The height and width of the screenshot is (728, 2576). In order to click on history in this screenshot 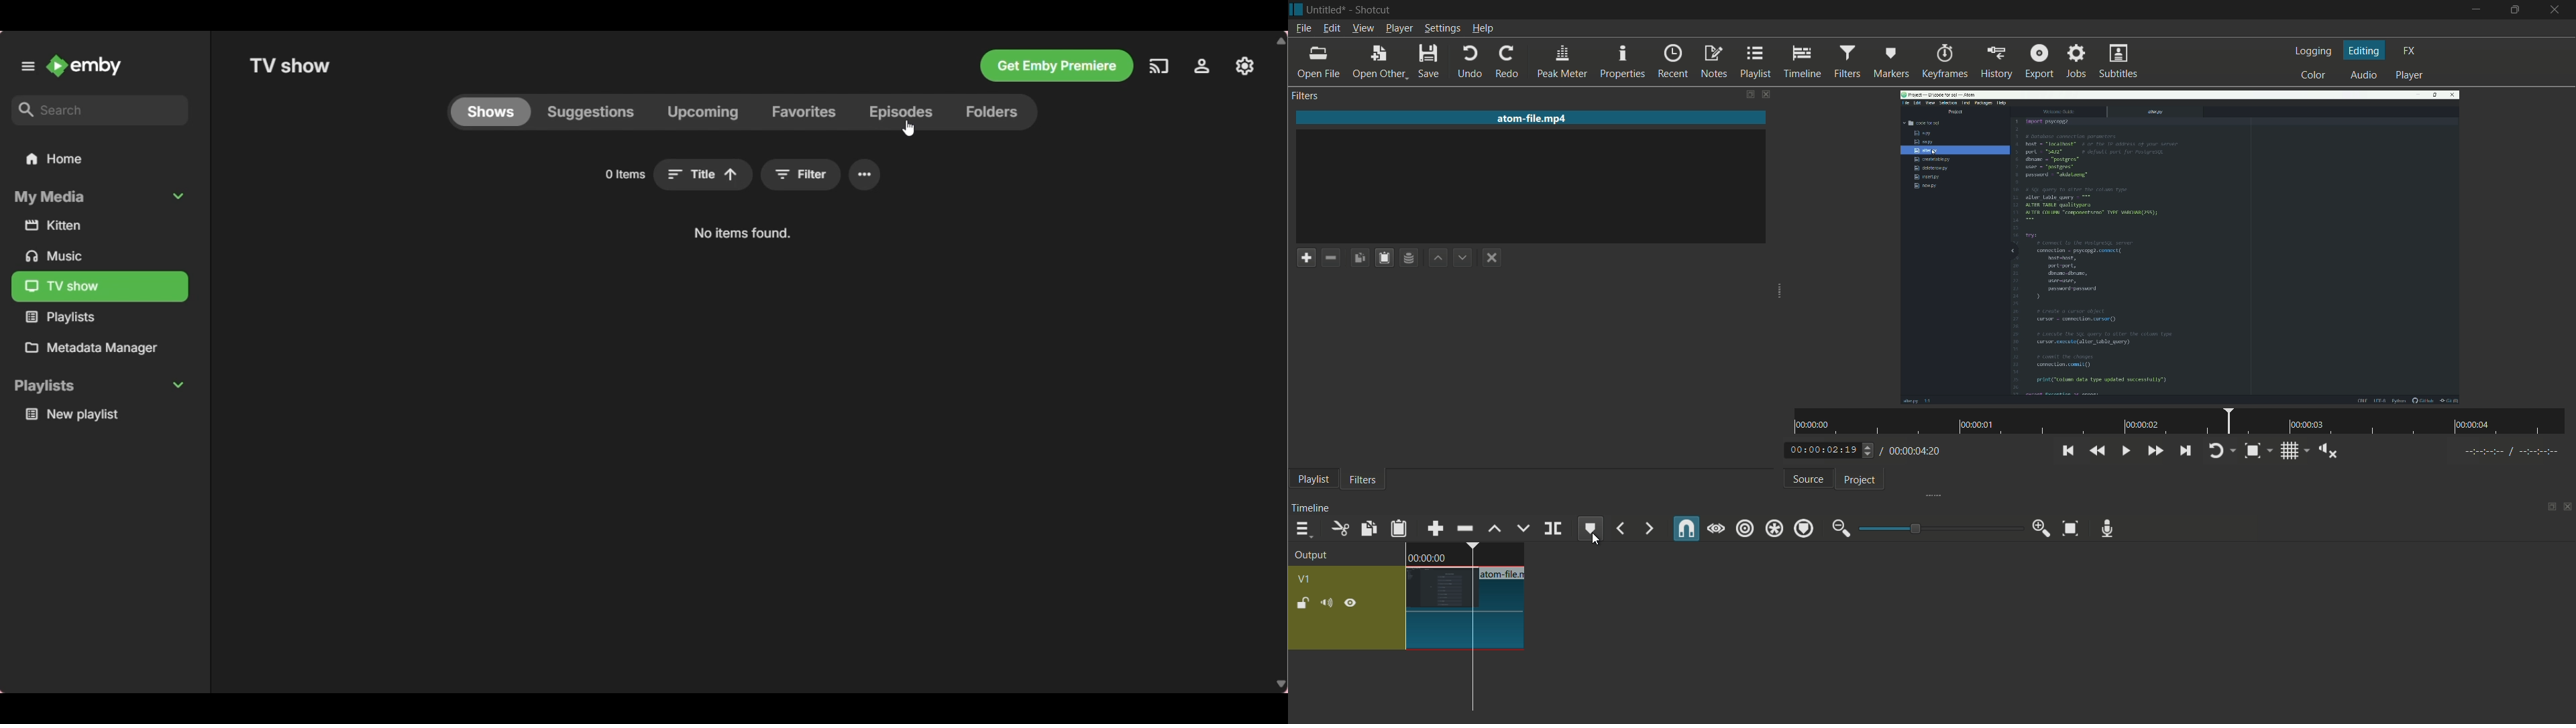, I will do `click(1996, 62)`.